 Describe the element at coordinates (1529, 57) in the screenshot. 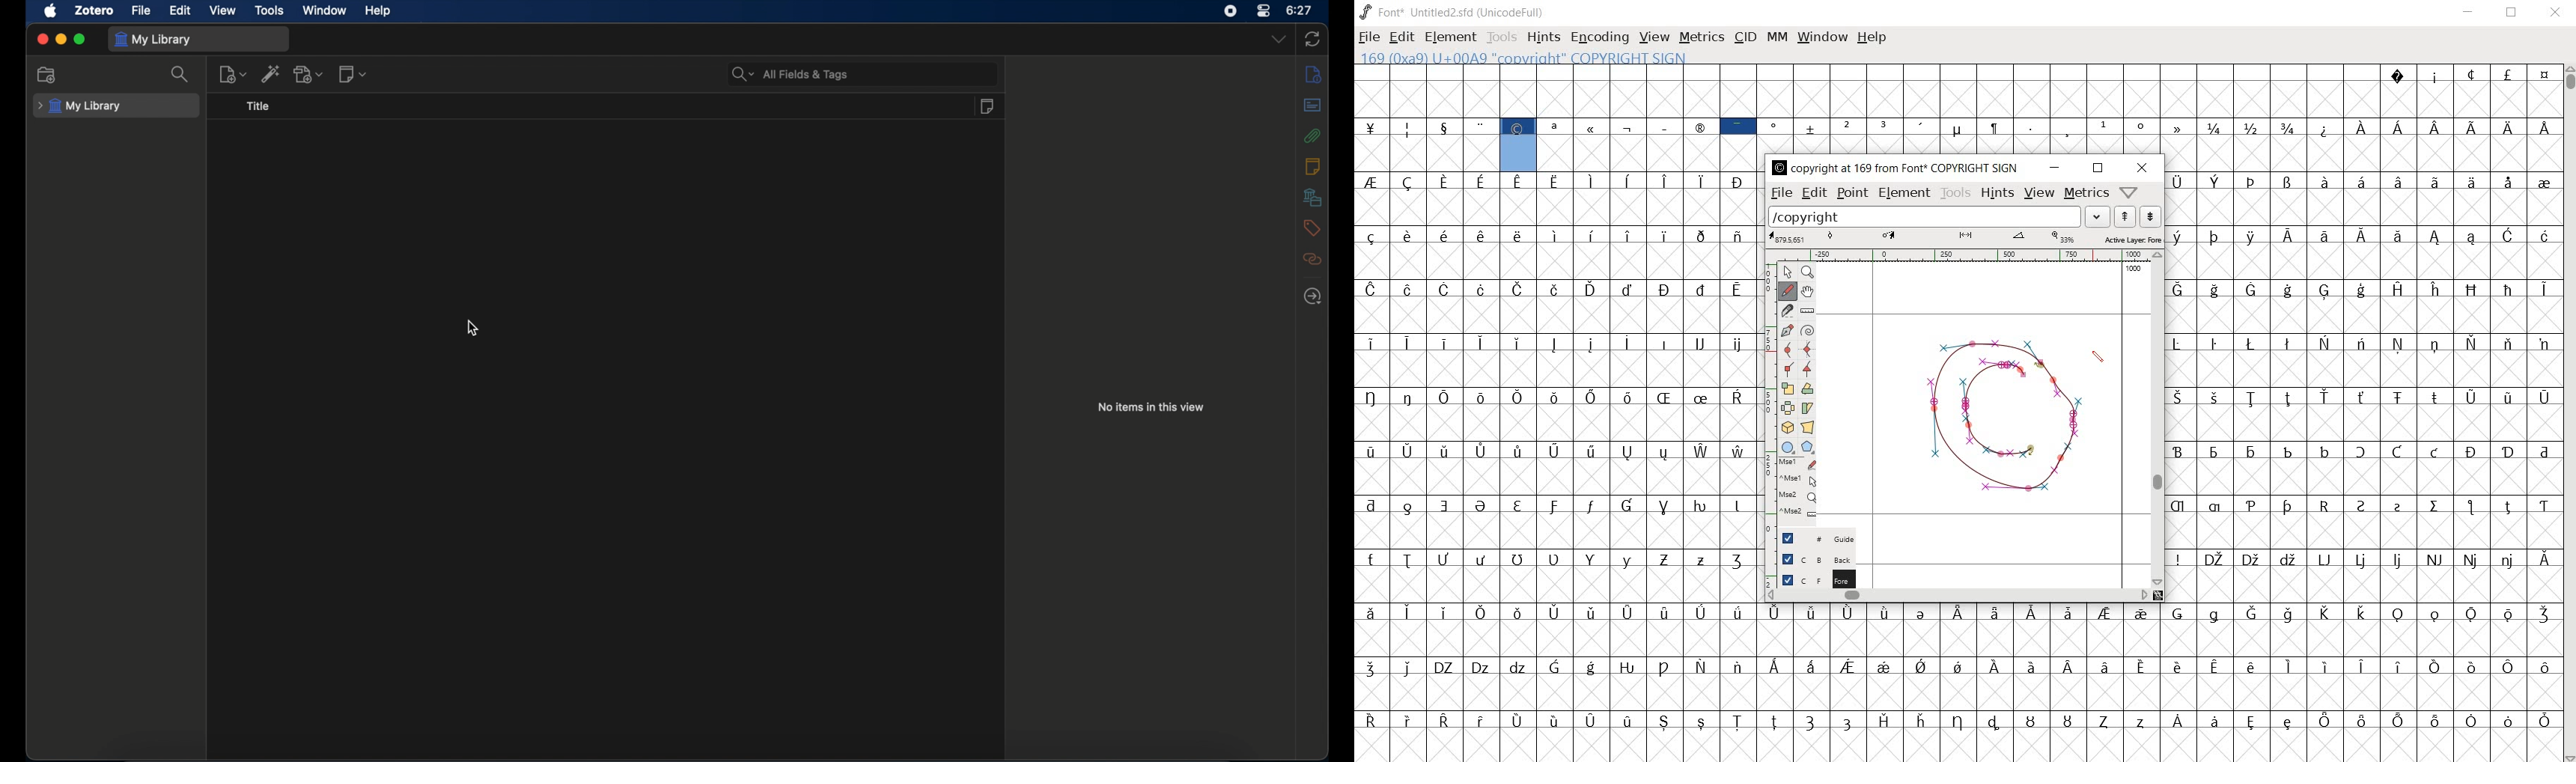

I see `169 (0x9a) U+00A9 "copyright" COPYRIGHT SIGN` at that location.